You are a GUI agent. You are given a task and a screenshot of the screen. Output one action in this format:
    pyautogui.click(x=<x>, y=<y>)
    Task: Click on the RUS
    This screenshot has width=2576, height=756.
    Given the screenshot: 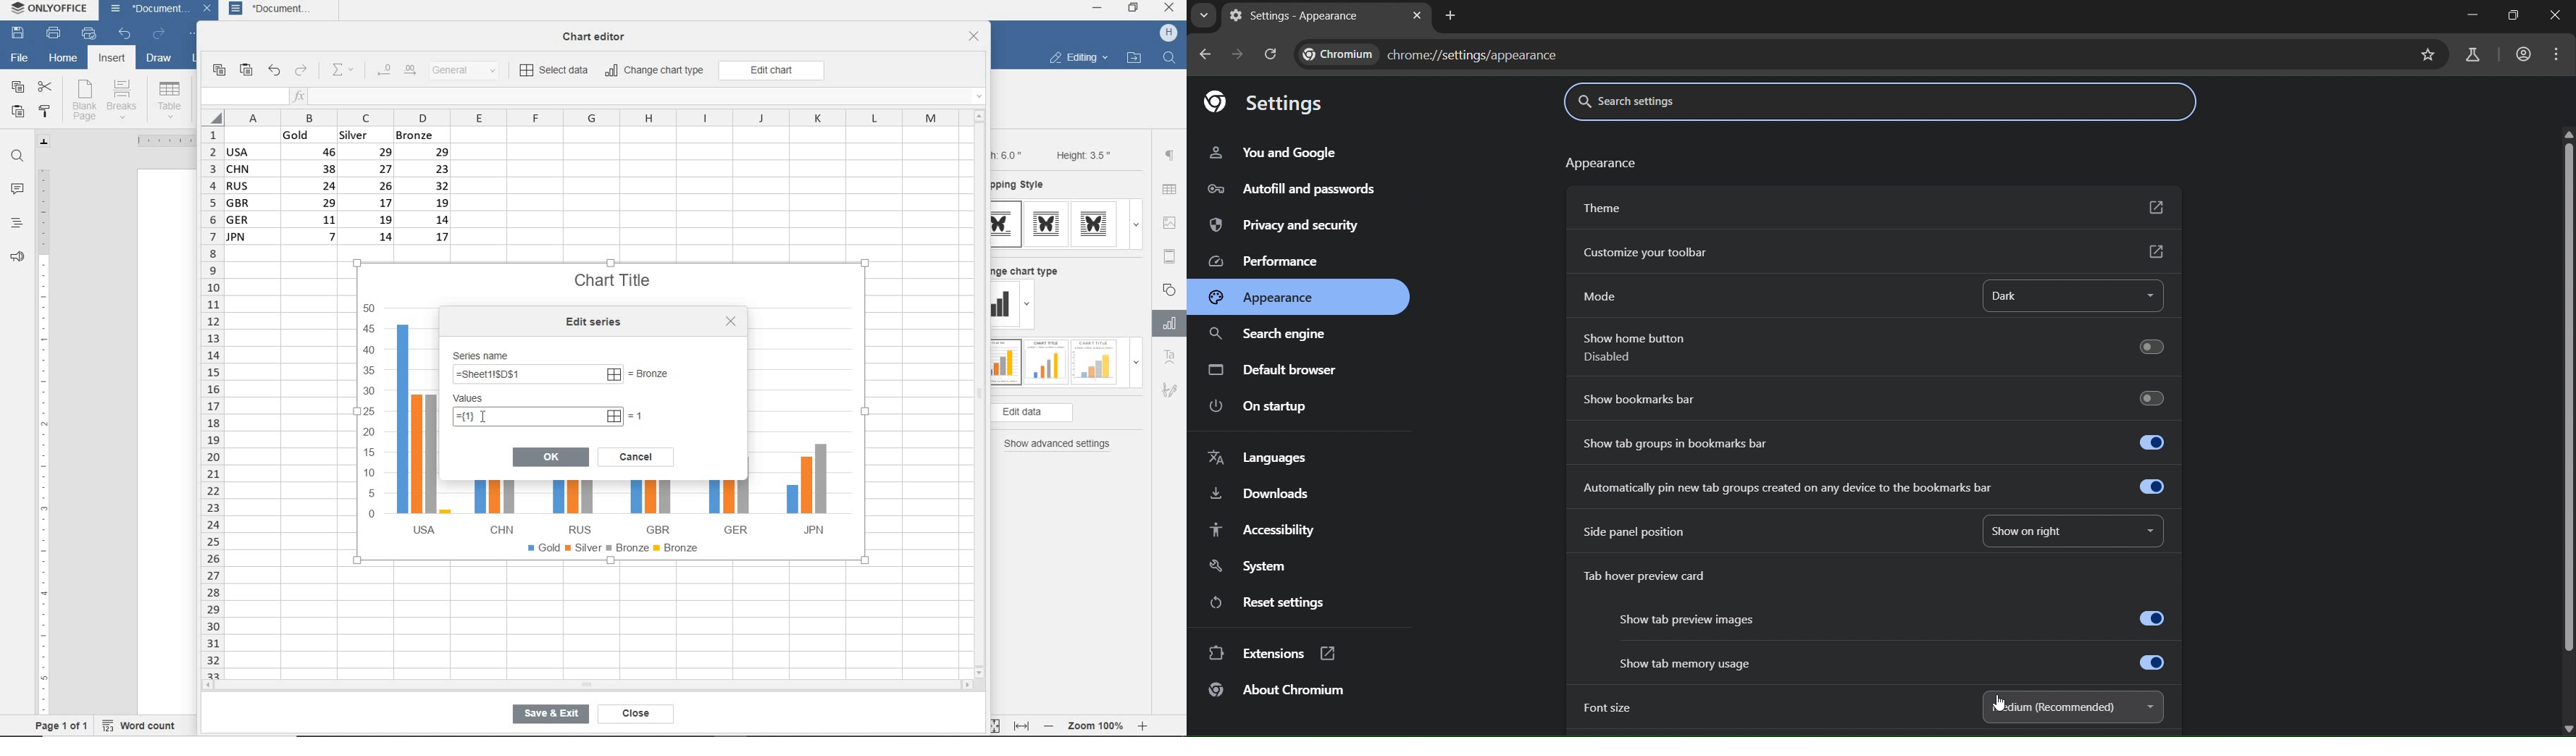 What is the action you would take?
    pyautogui.click(x=576, y=507)
    